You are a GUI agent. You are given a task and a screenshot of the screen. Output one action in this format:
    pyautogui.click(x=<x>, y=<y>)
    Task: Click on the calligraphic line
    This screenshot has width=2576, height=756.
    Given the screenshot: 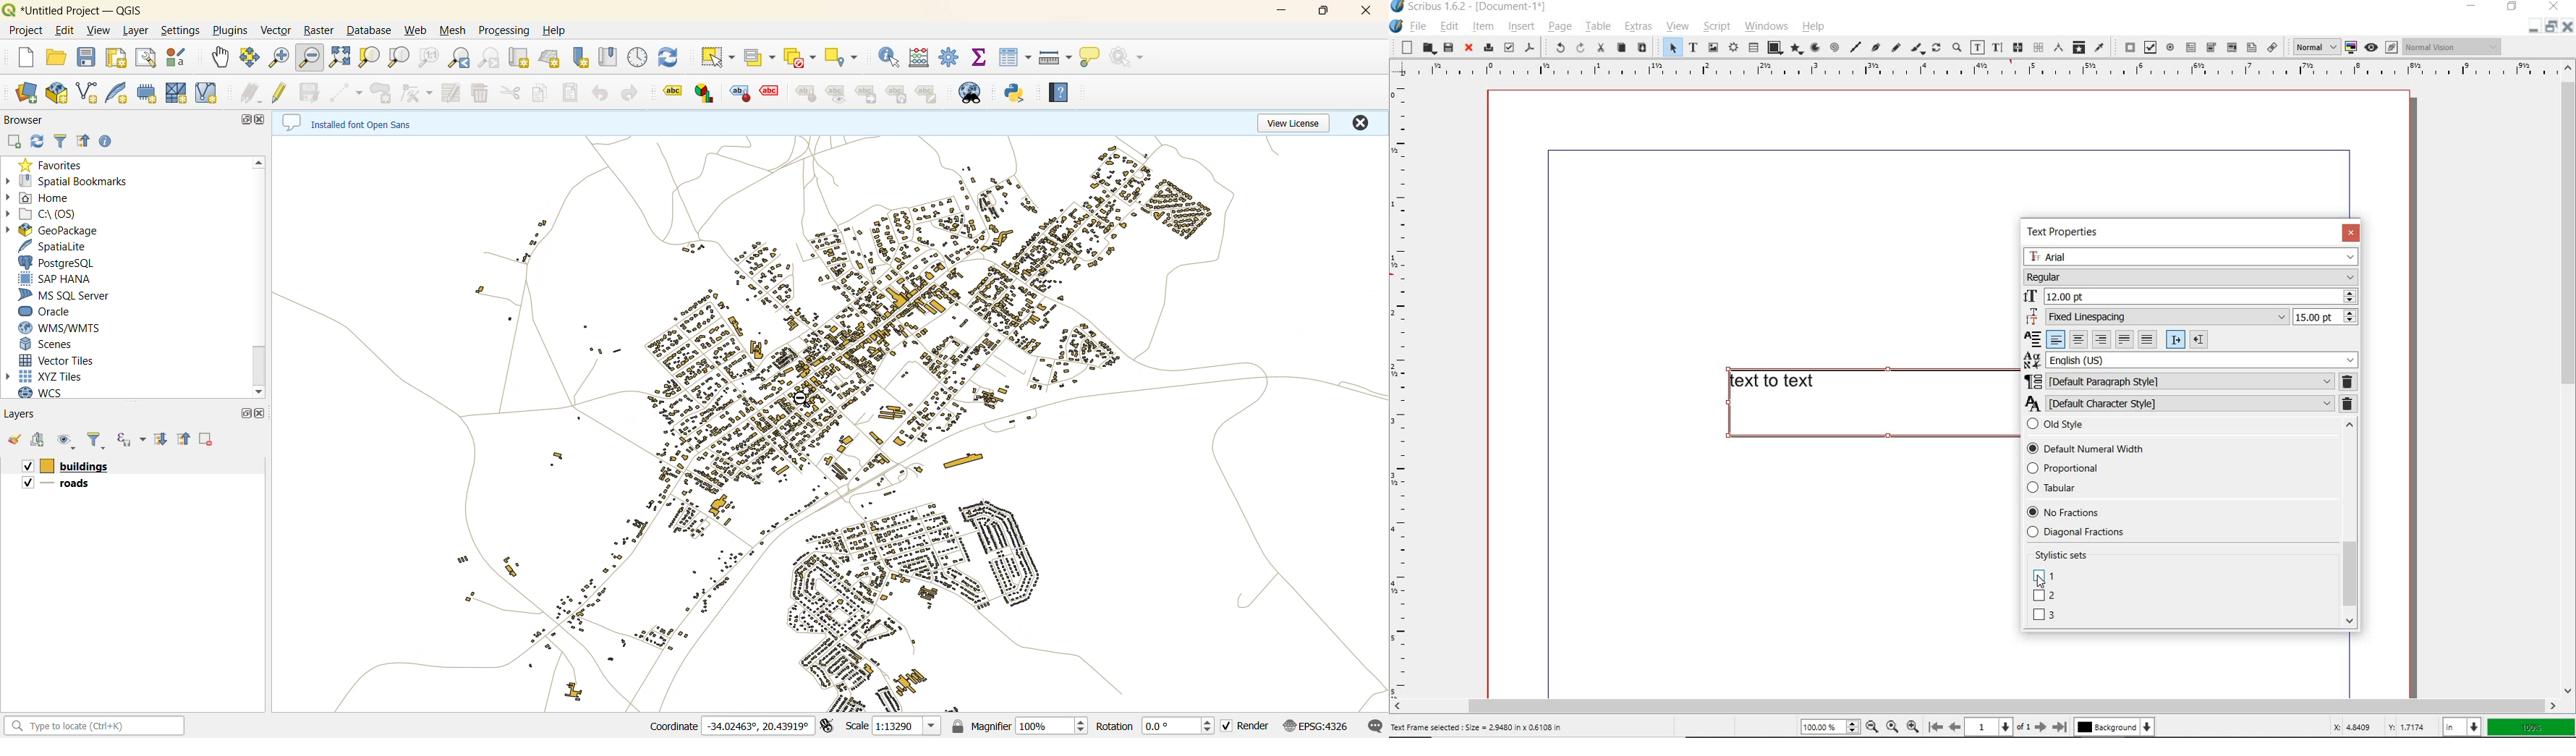 What is the action you would take?
    pyautogui.click(x=1918, y=49)
    